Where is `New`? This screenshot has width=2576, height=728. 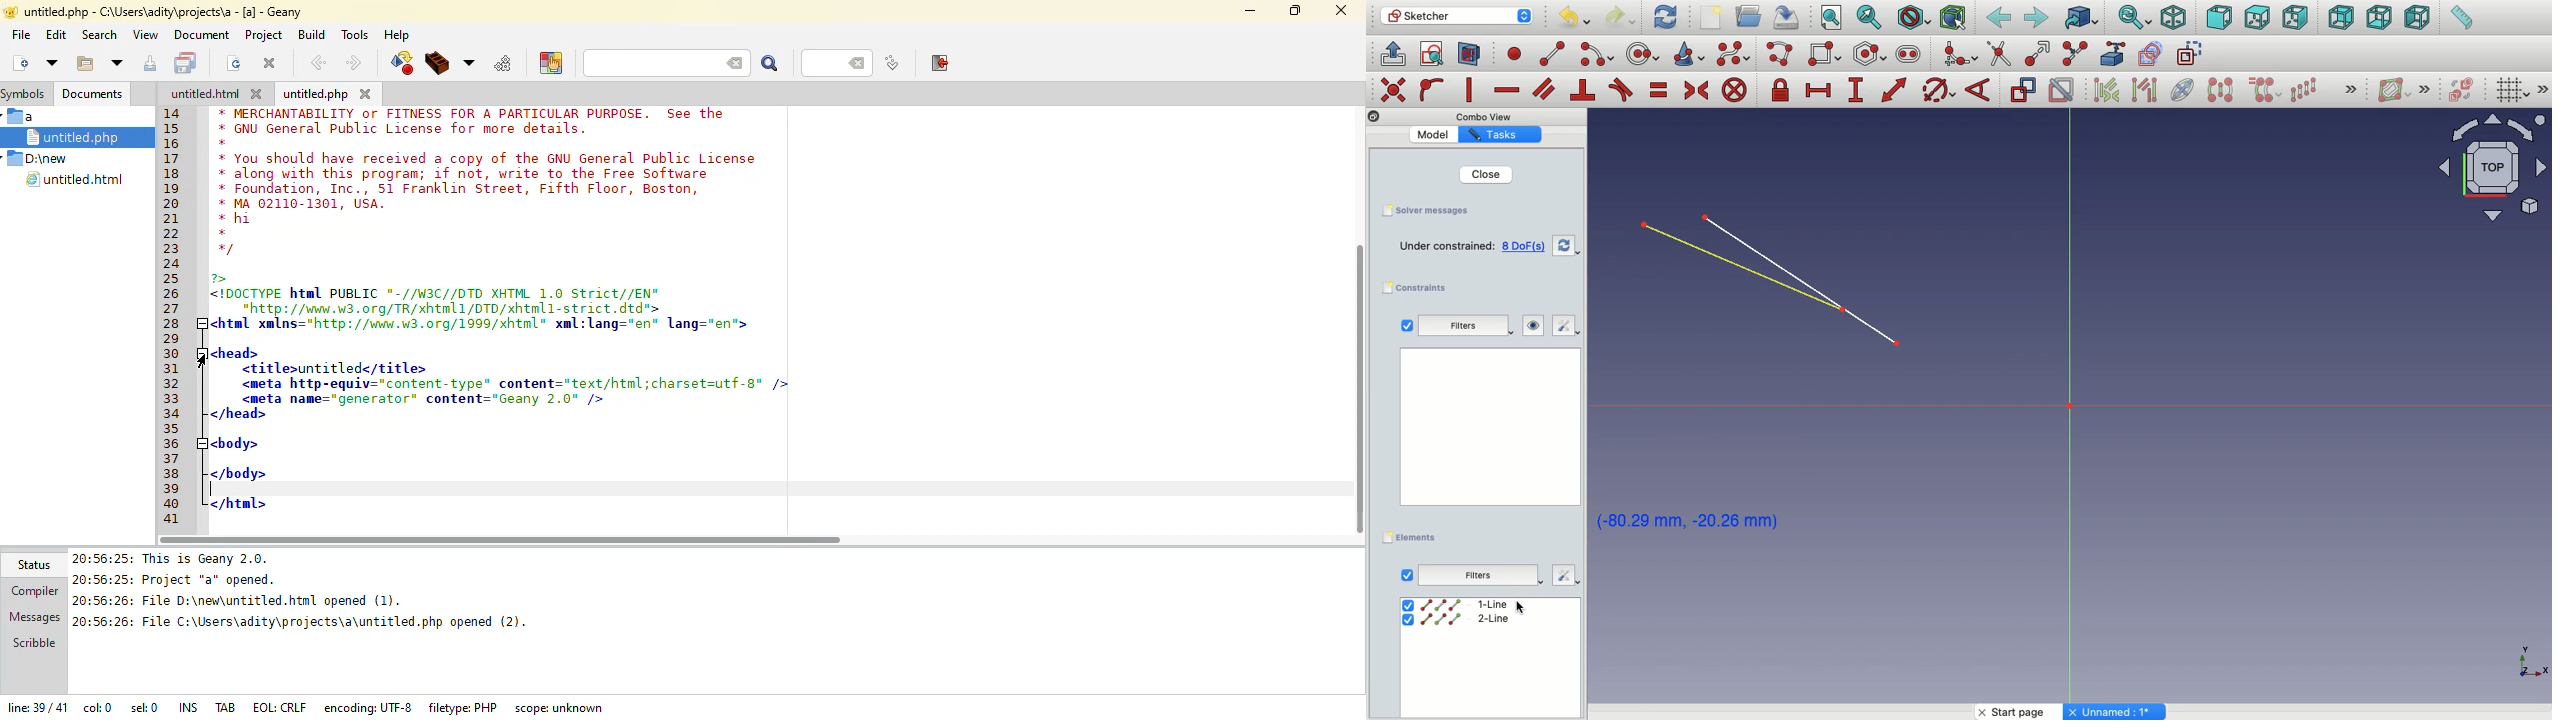 New is located at coordinates (1713, 17).